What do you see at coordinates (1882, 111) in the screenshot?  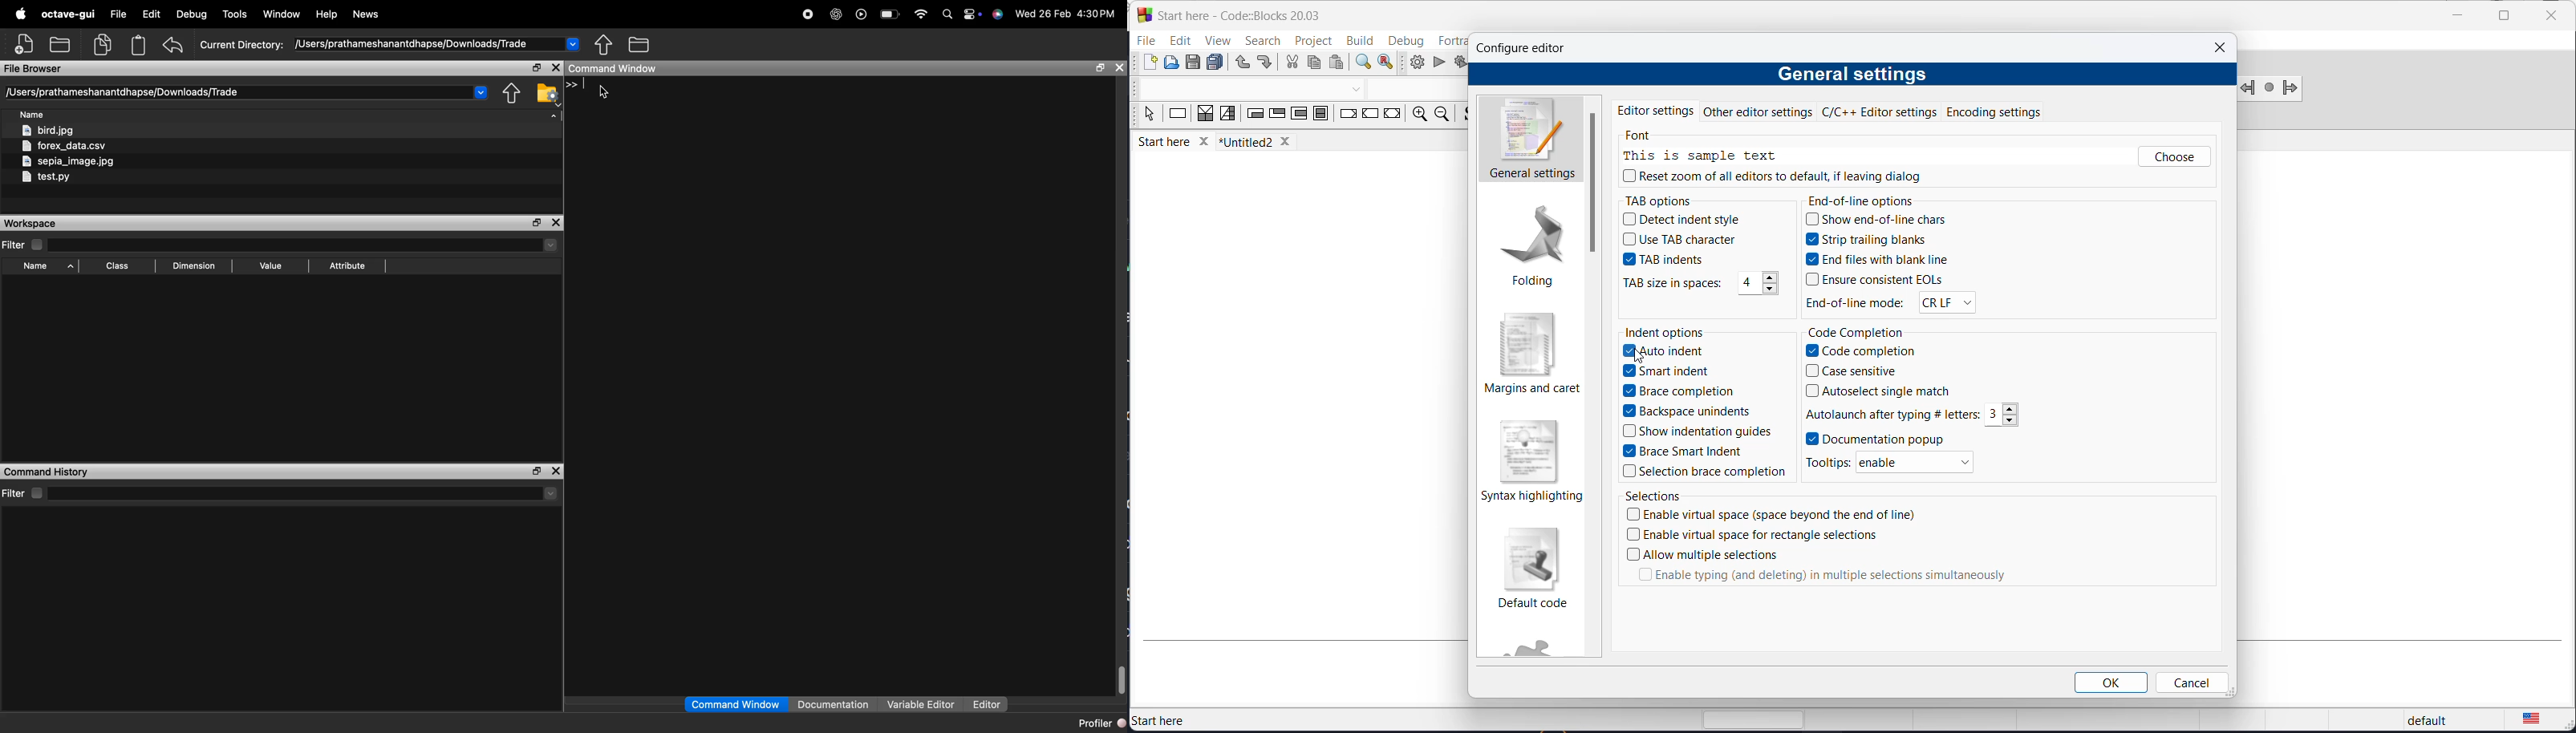 I see `c++ editor setttings` at bounding box center [1882, 111].